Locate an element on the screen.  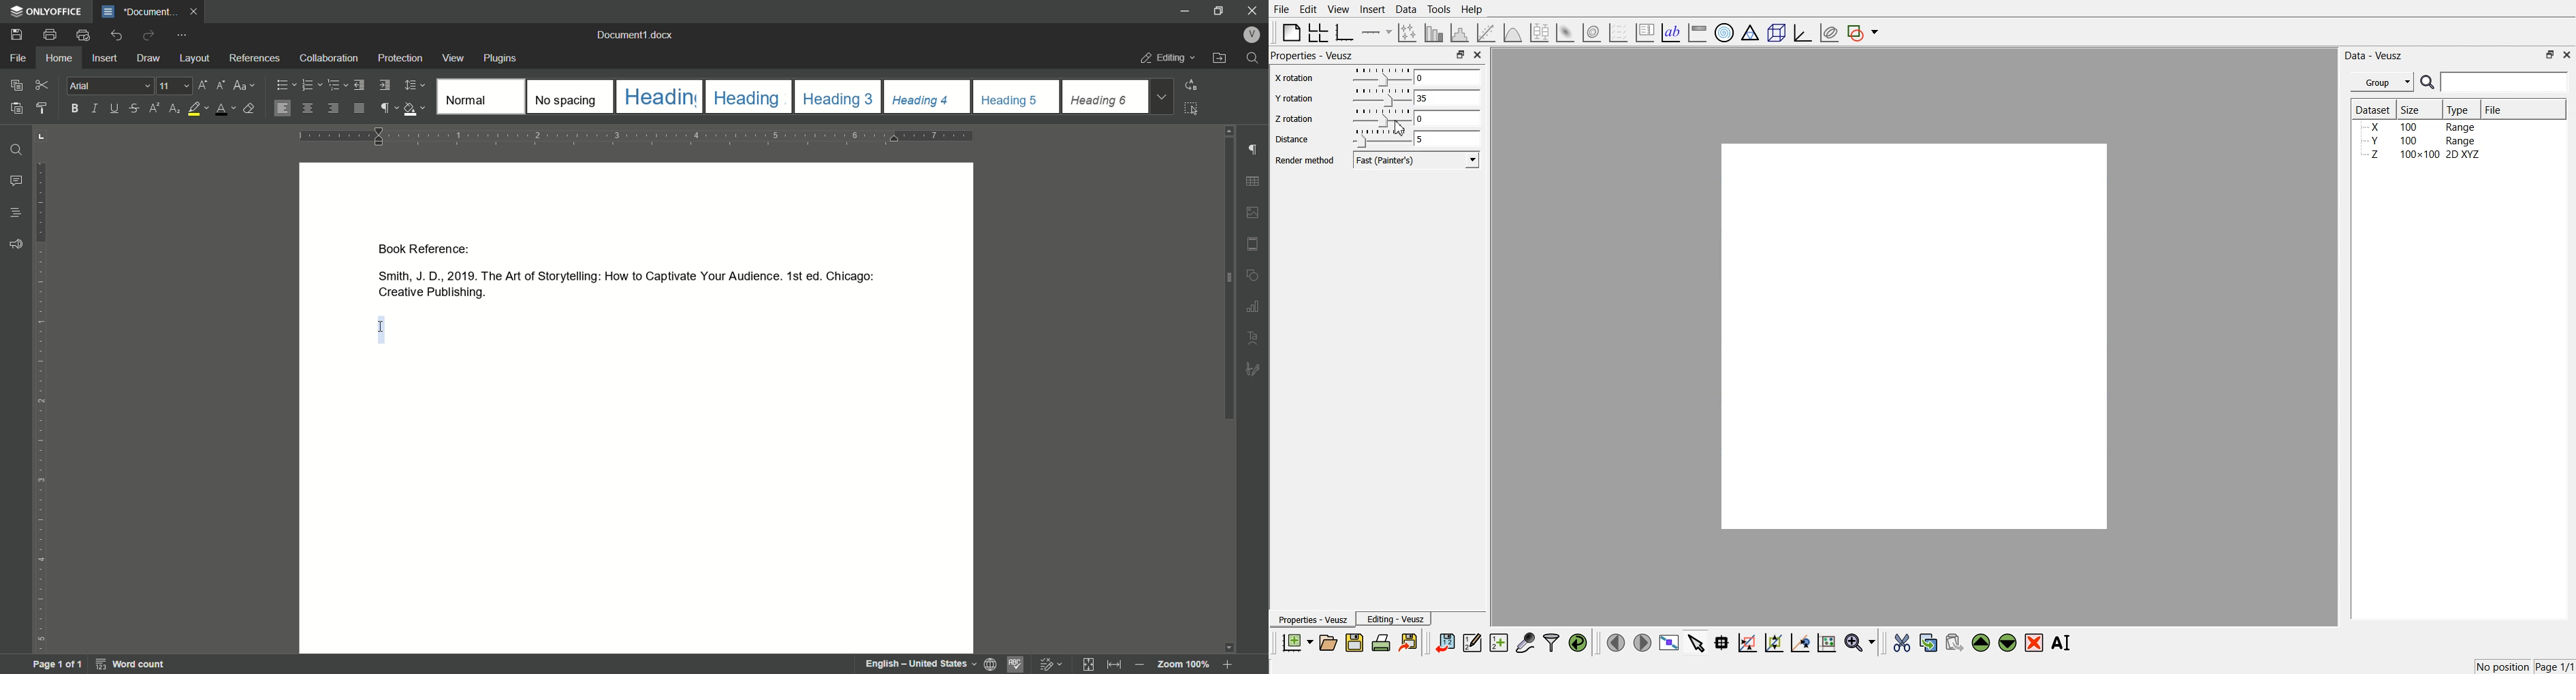
multilevel list is located at coordinates (334, 85).